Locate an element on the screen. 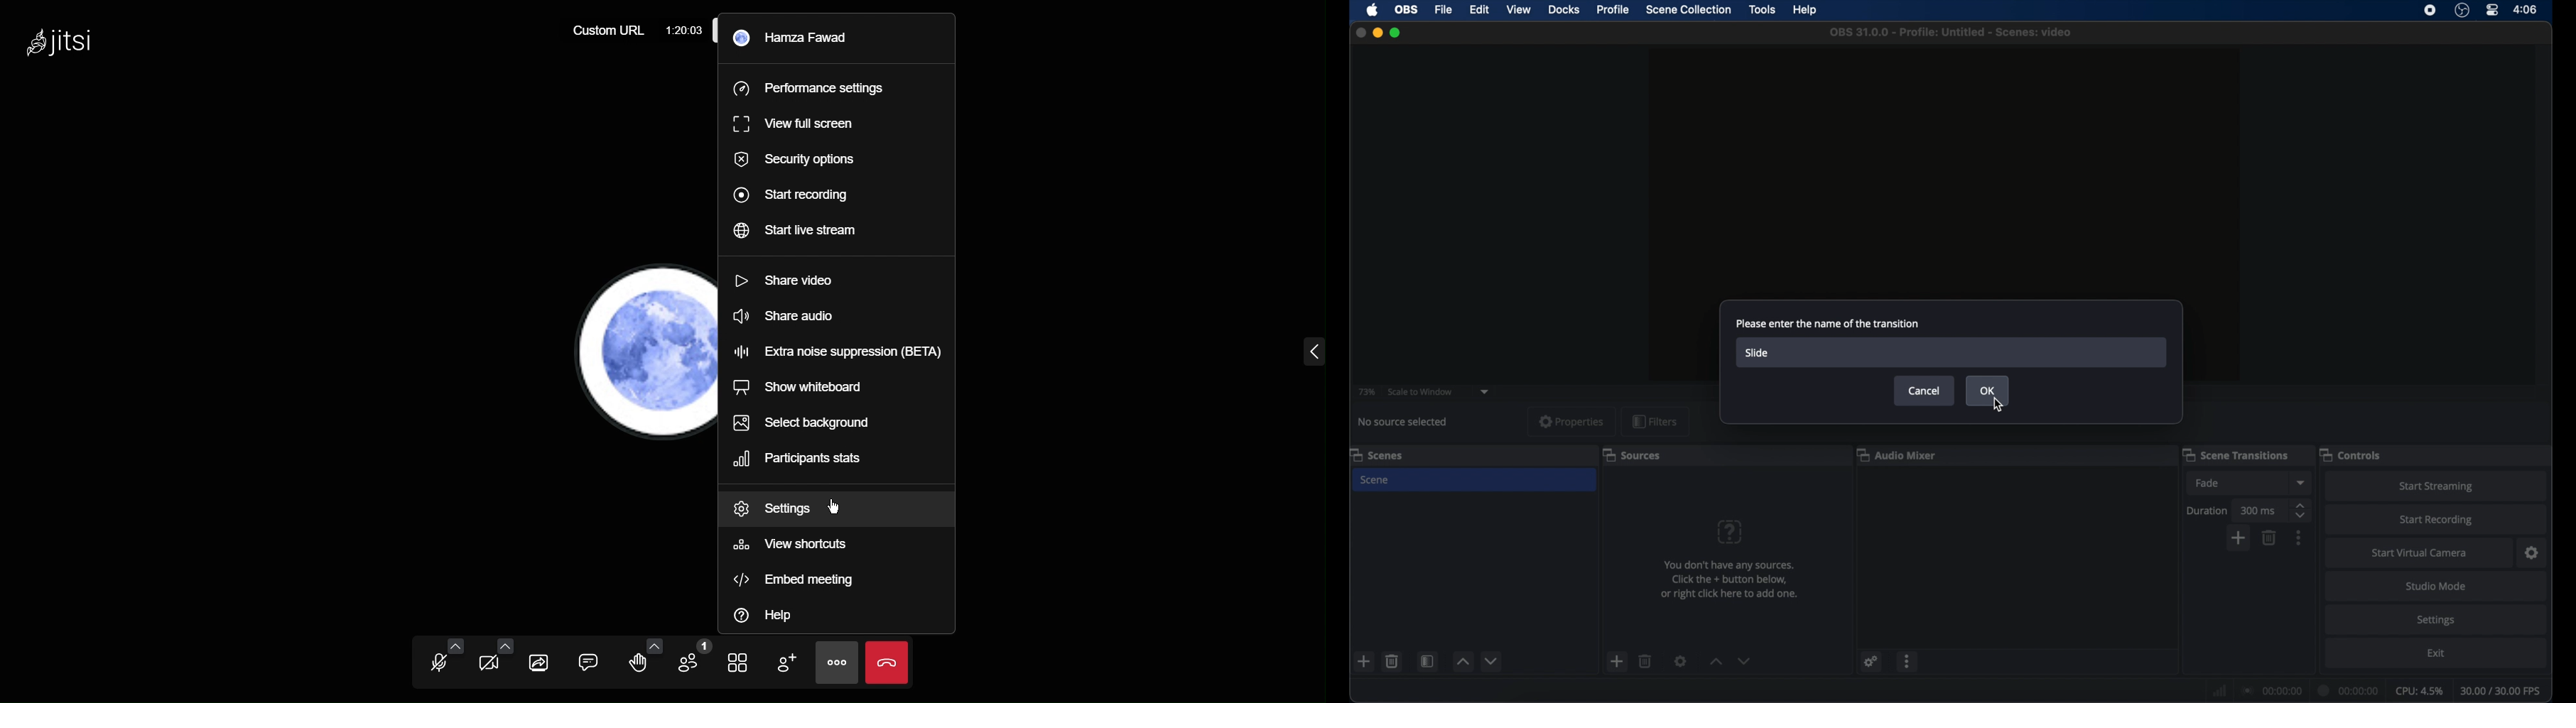 Image resolution: width=2576 pixels, height=728 pixels. docks is located at coordinates (1565, 10).